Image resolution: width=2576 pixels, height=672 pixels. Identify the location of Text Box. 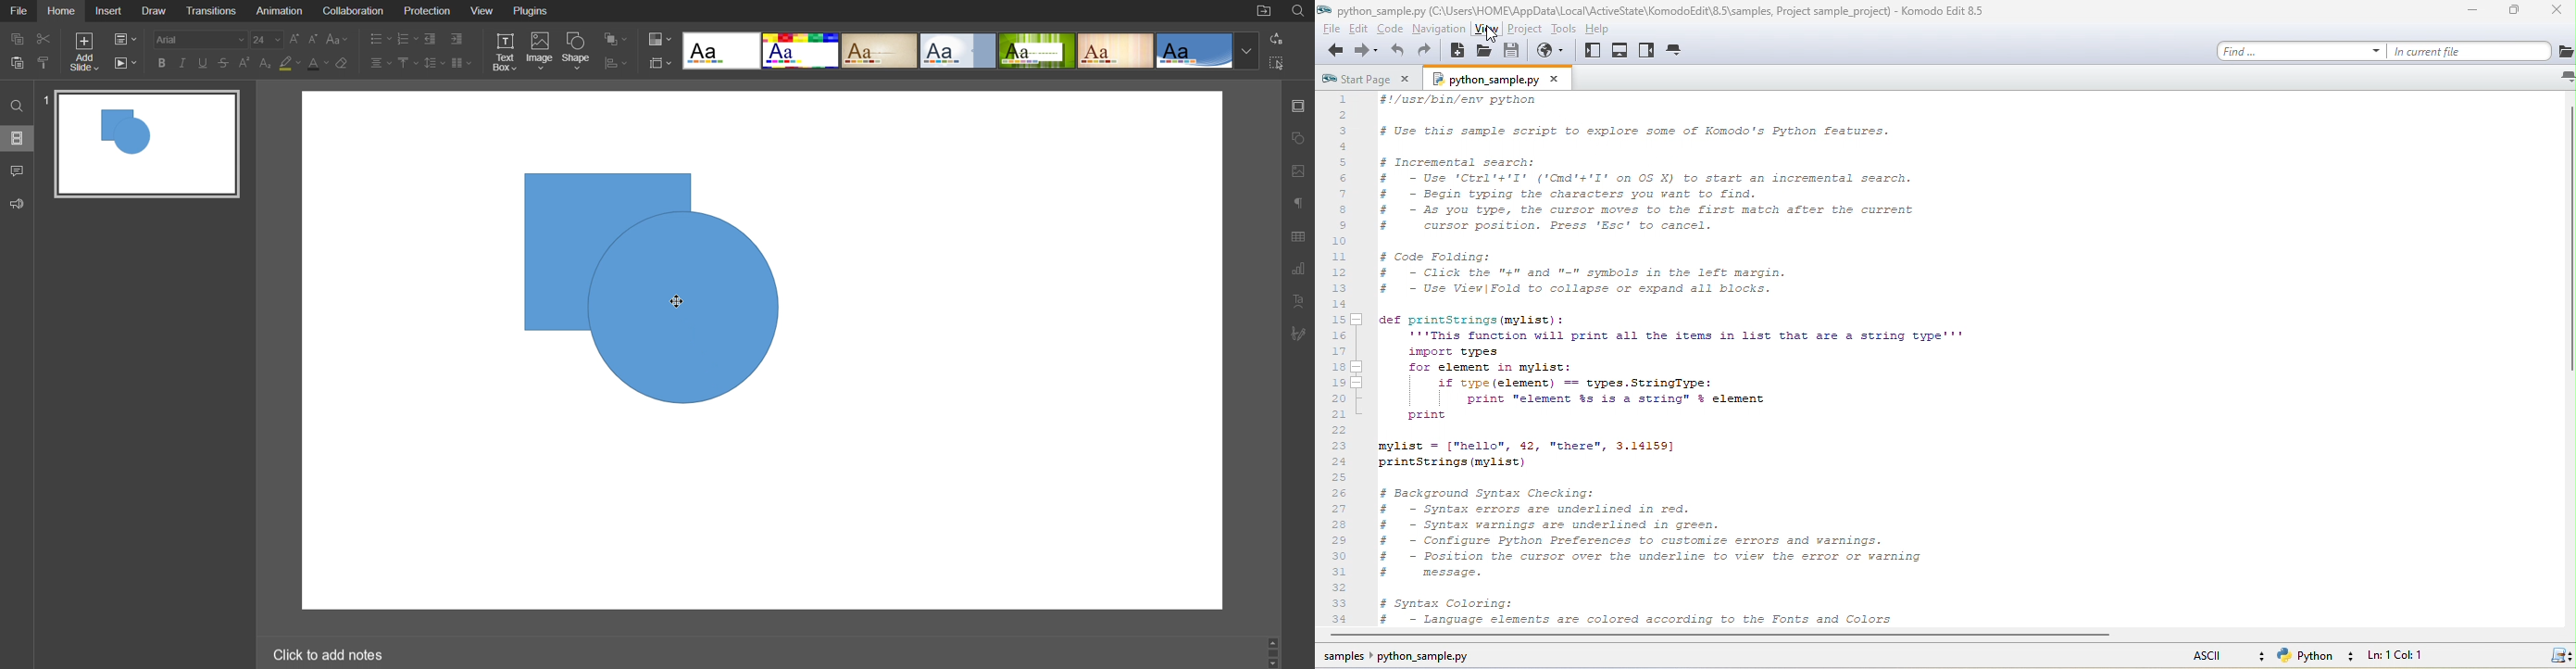
(503, 53).